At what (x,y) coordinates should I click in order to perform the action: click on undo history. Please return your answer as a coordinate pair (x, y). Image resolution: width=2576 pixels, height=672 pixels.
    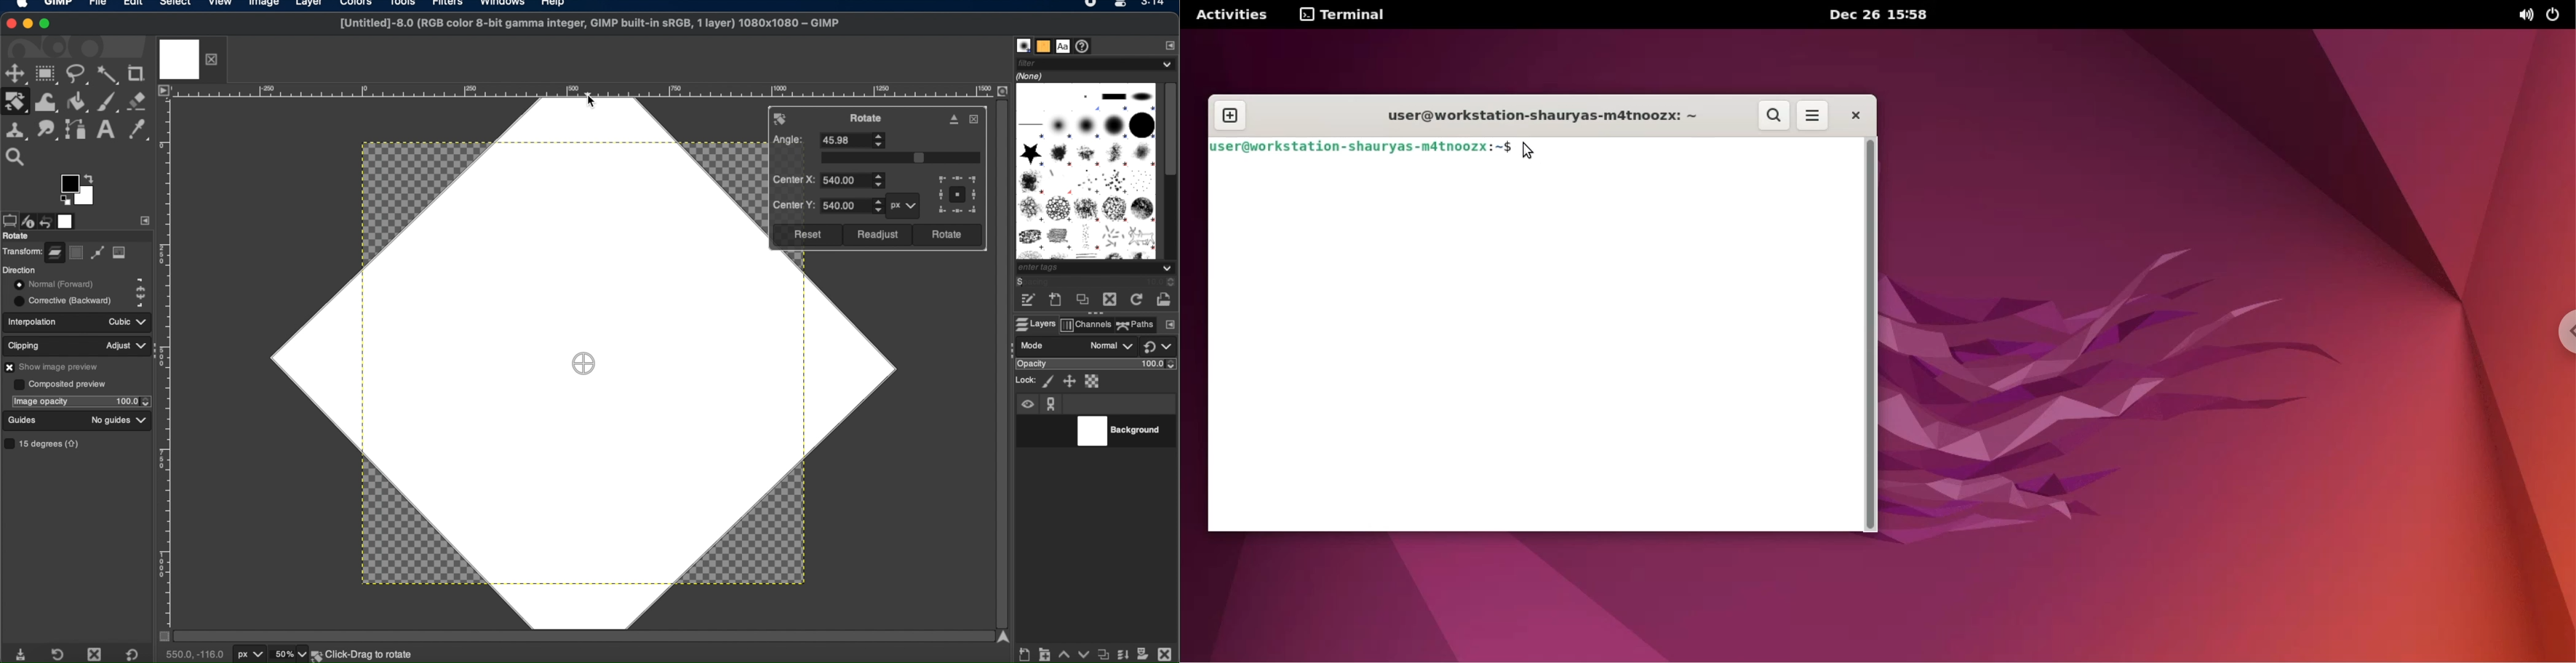
    Looking at the image, I should click on (47, 219).